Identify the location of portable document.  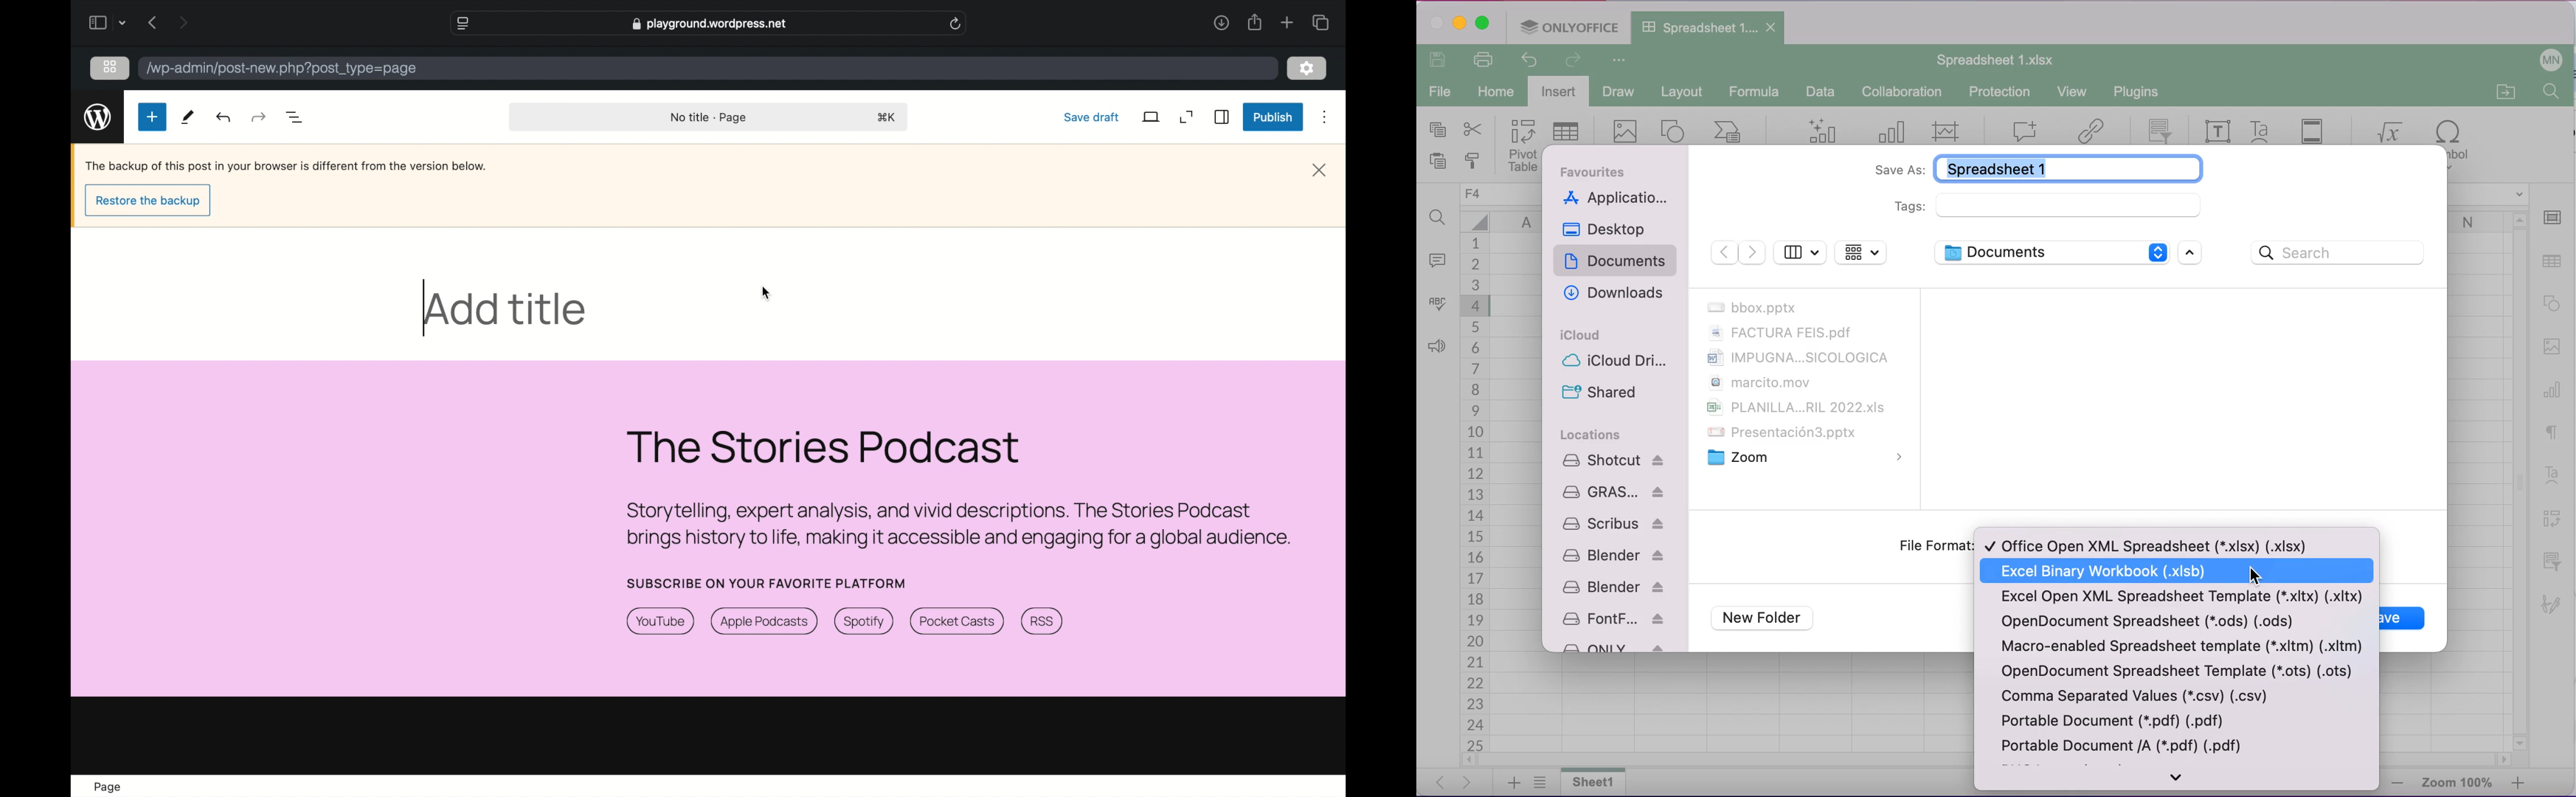
(2111, 722).